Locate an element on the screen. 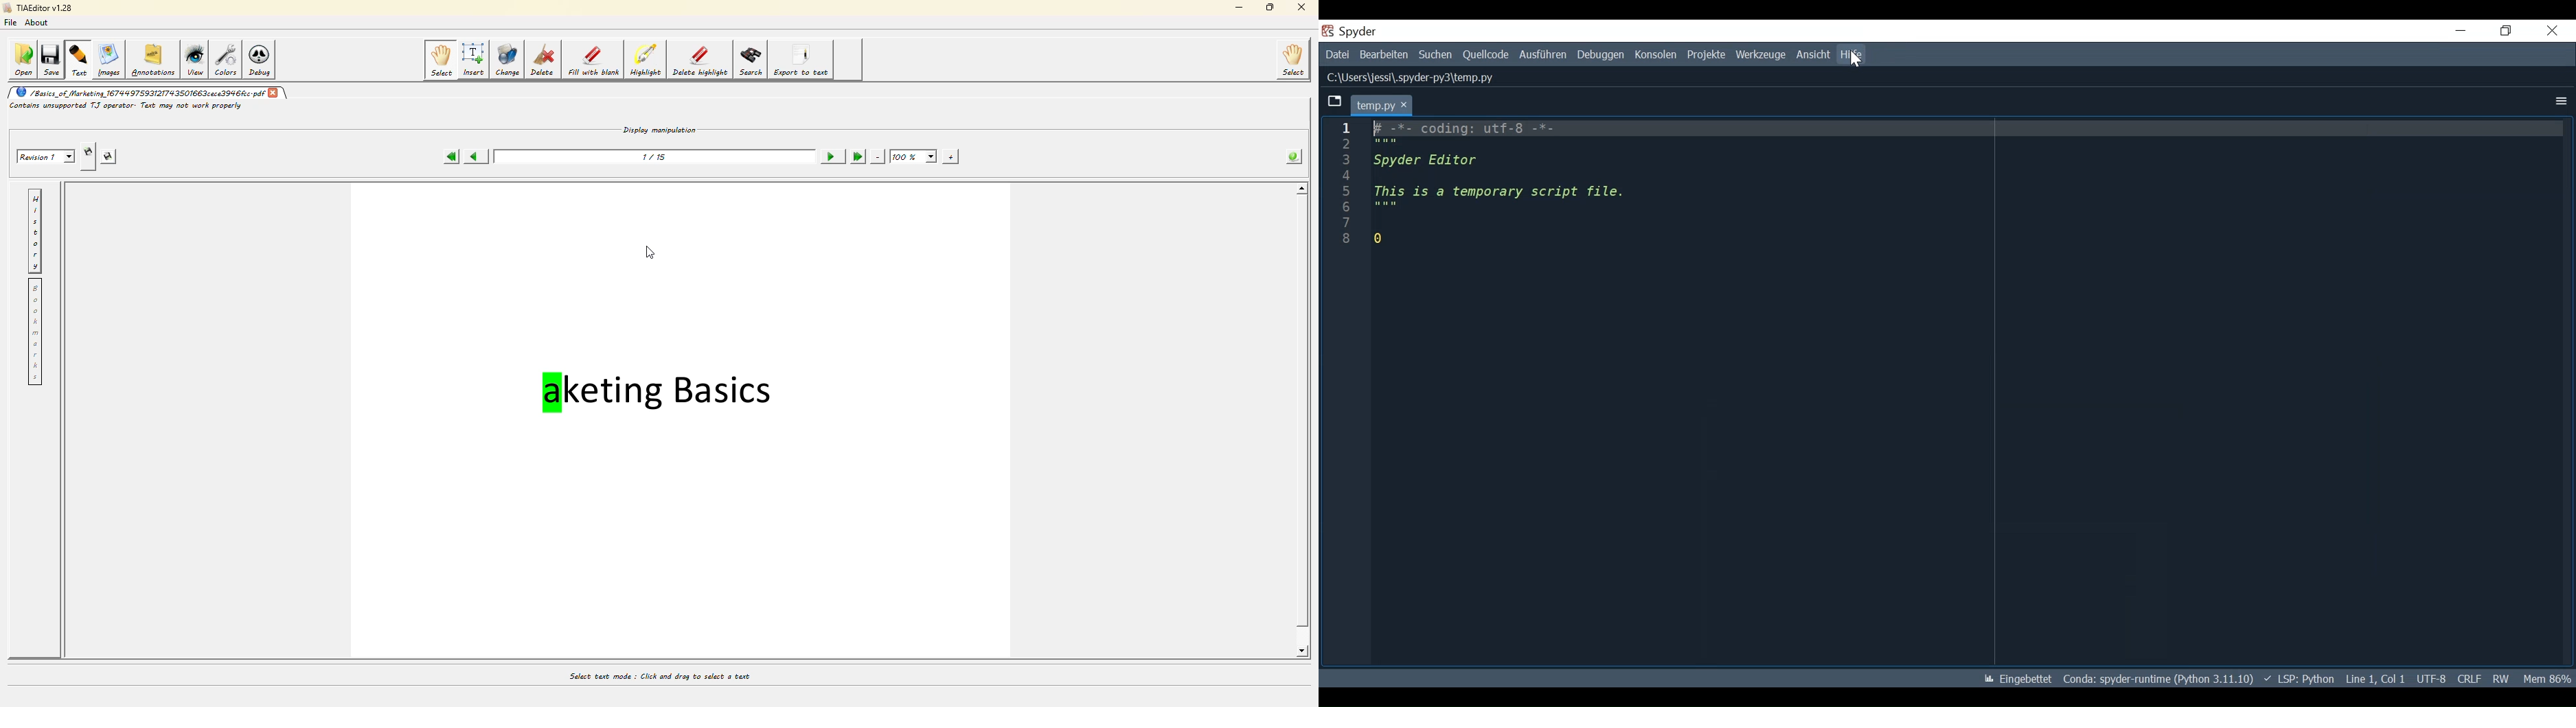 Image resolution: width=2576 pixels, height=728 pixels. UTF-8 is located at coordinates (2432, 678).